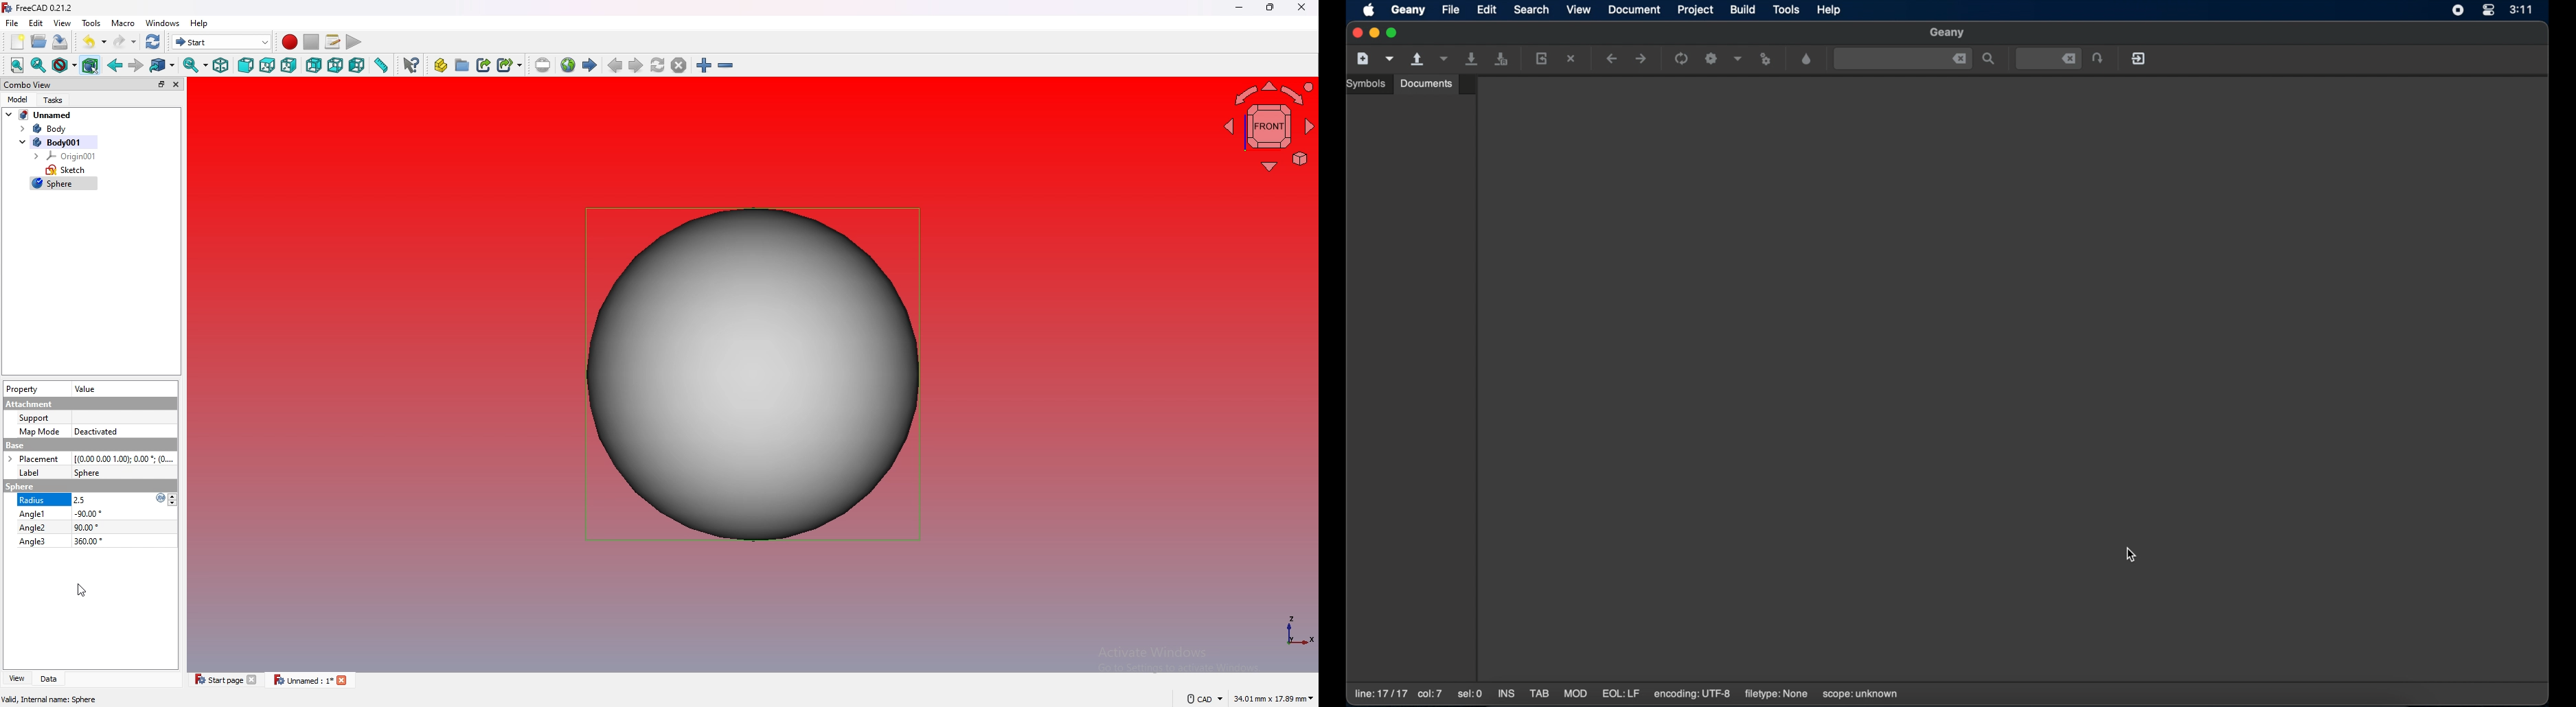 This screenshot has width=2576, height=728. Describe the element at coordinates (543, 65) in the screenshot. I see `set url` at that location.